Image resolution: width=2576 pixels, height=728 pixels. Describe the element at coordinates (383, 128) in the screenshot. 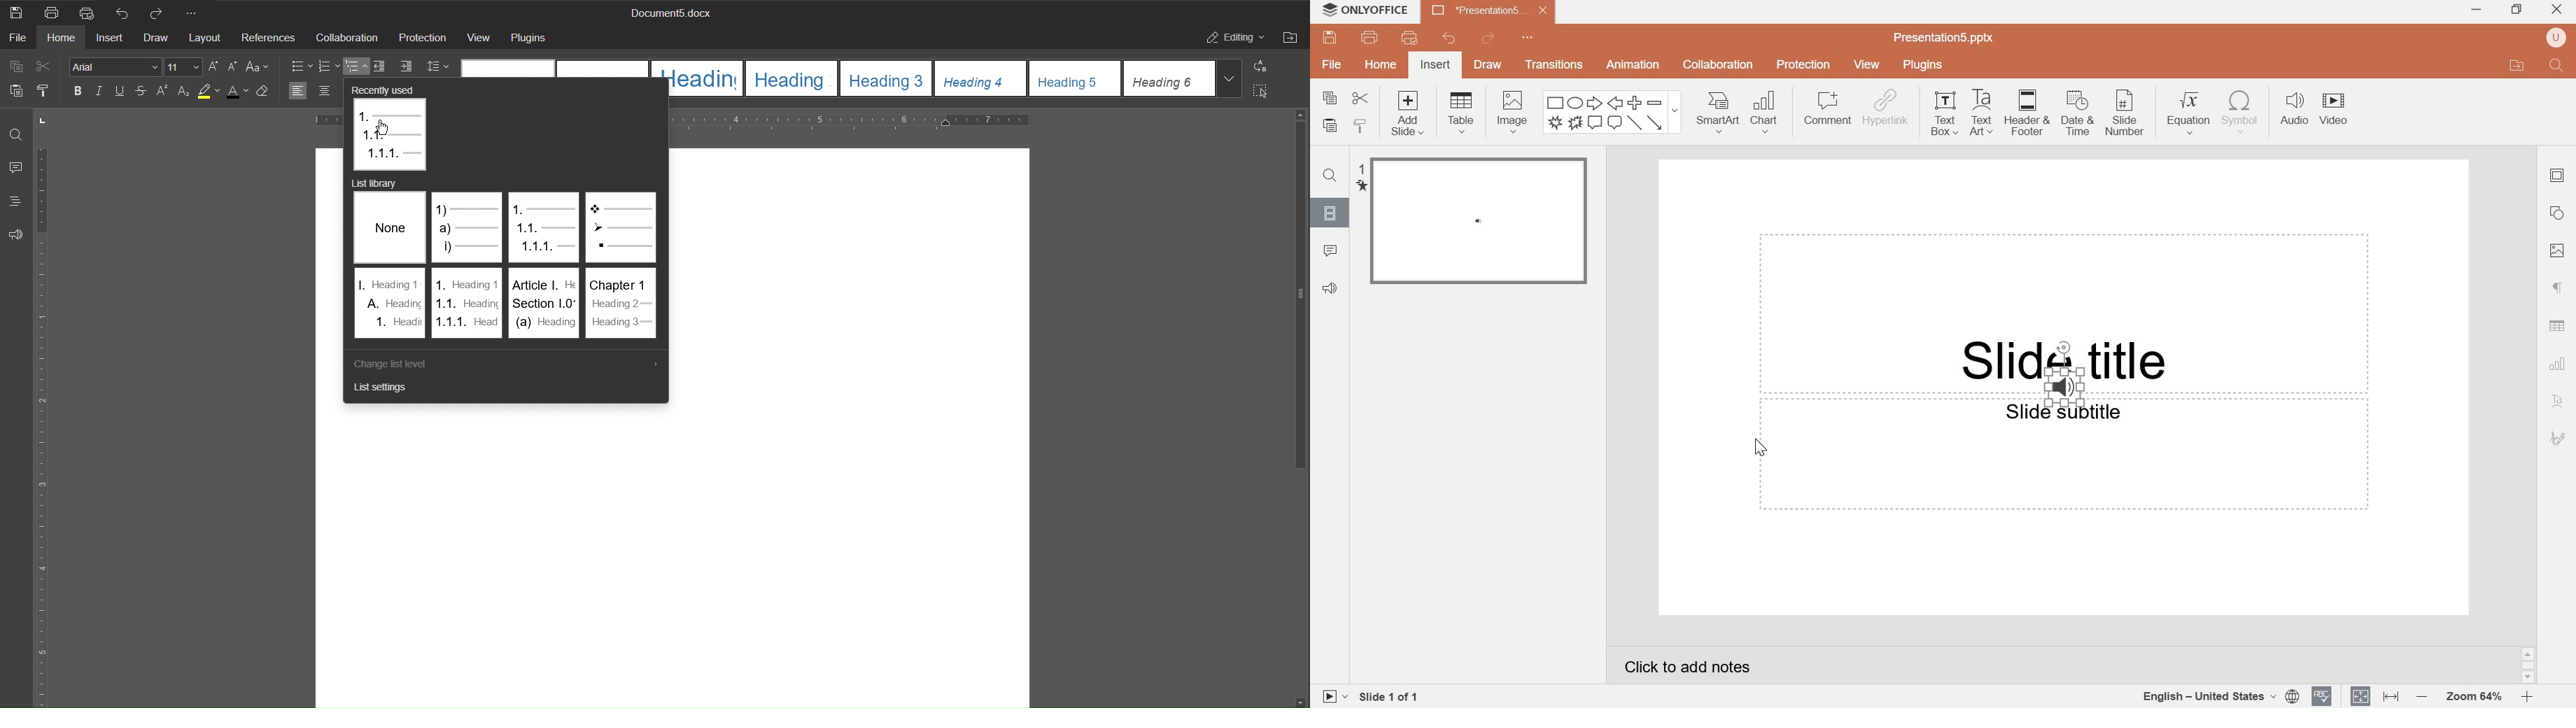

I see `cursor` at that location.